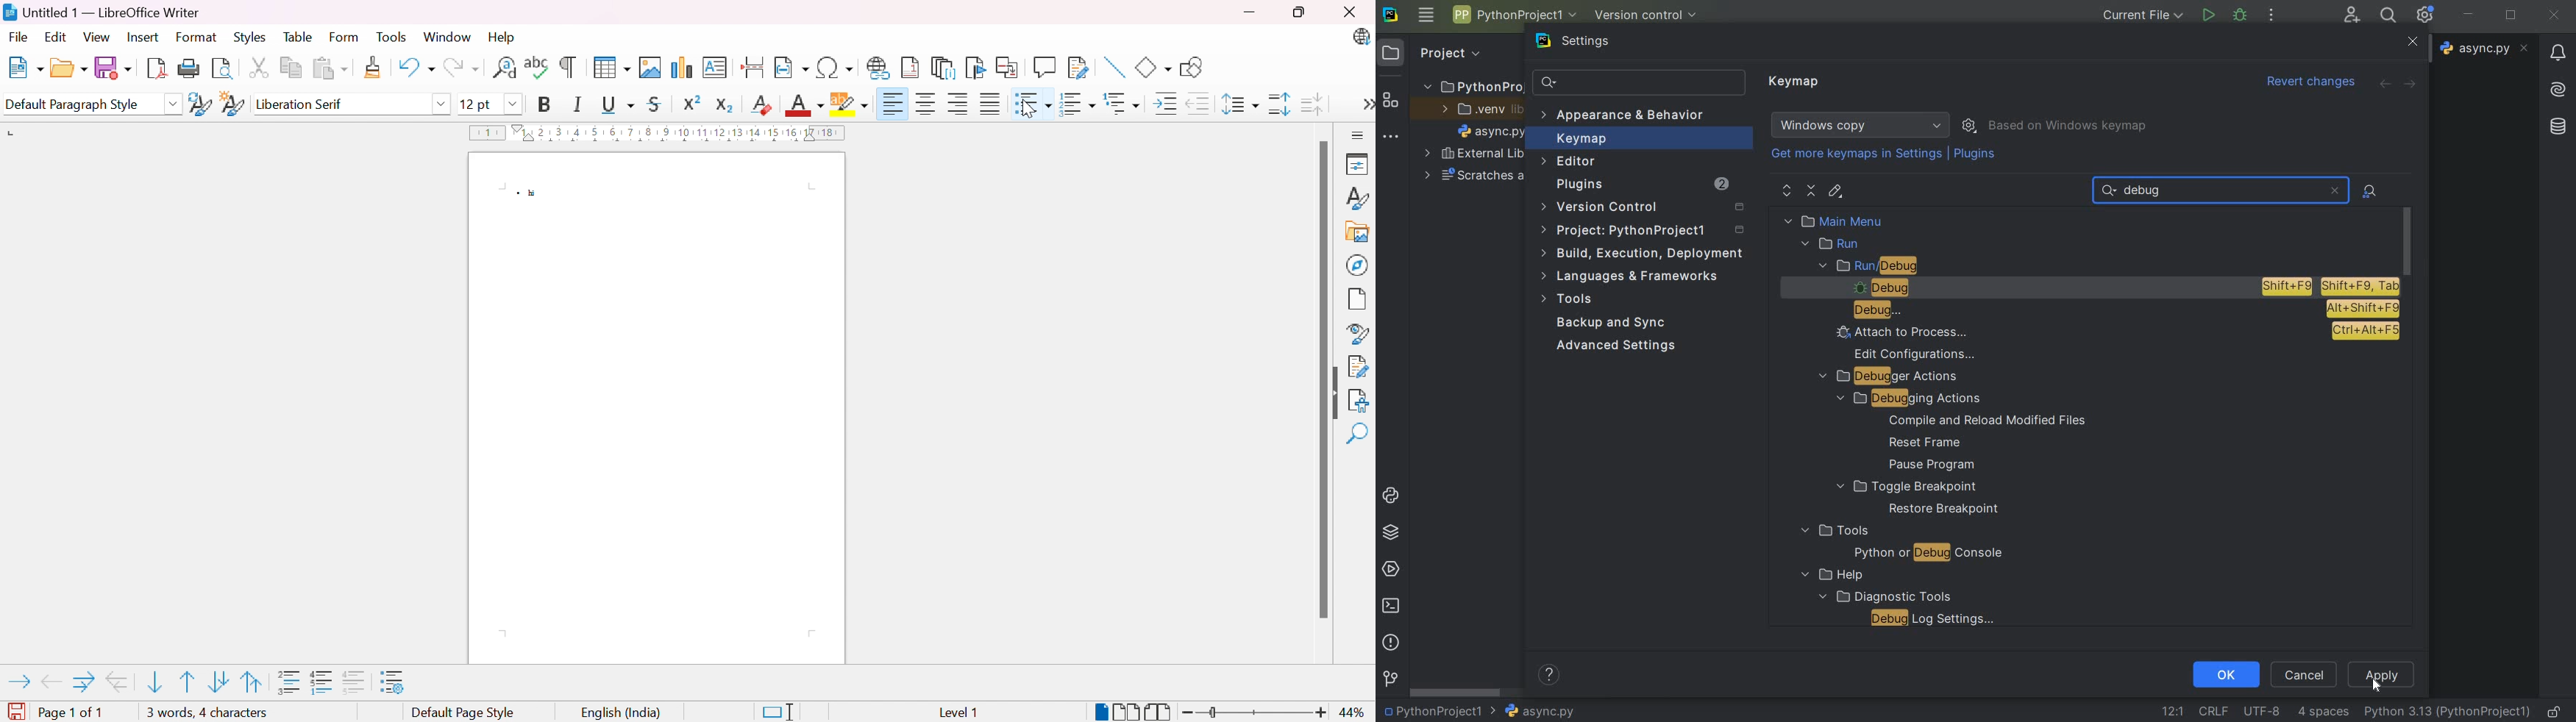 The image size is (2576, 728). Describe the element at coordinates (1796, 82) in the screenshot. I see `keymap` at that location.